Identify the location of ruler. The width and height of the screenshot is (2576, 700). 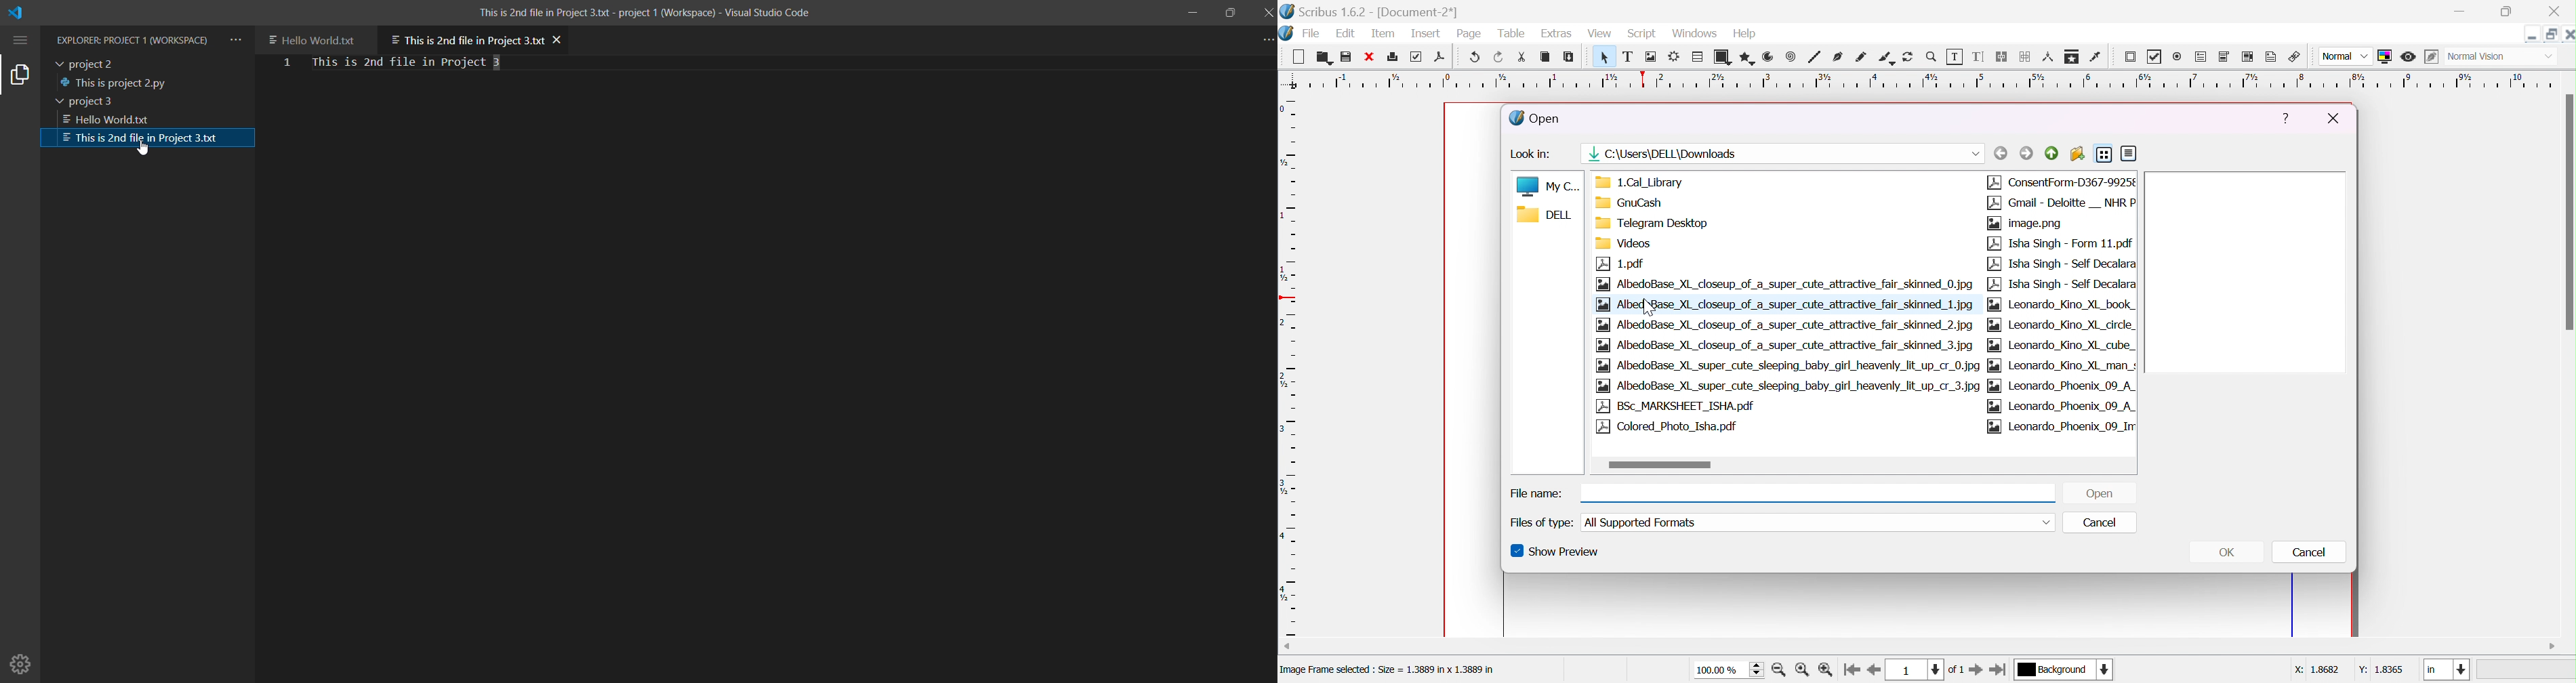
(1288, 367).